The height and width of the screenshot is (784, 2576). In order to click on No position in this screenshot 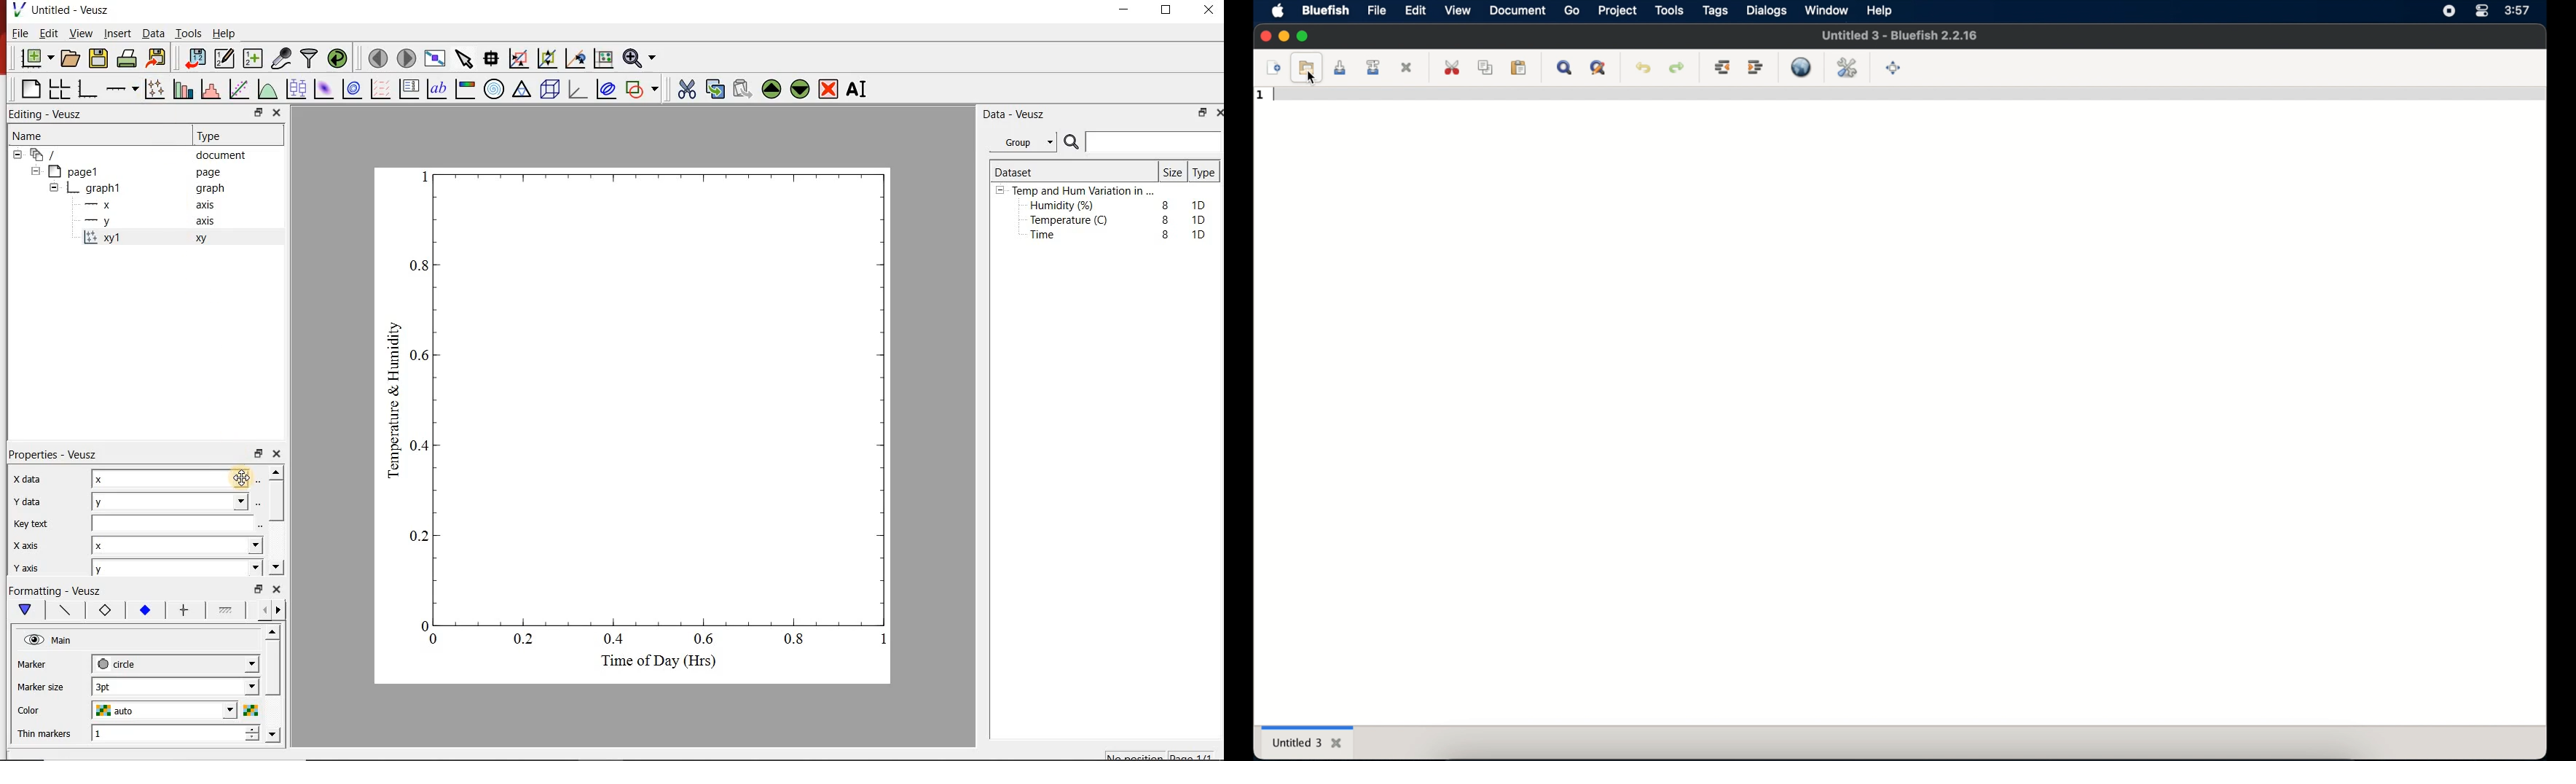, I will do `click(1135, 756)`.